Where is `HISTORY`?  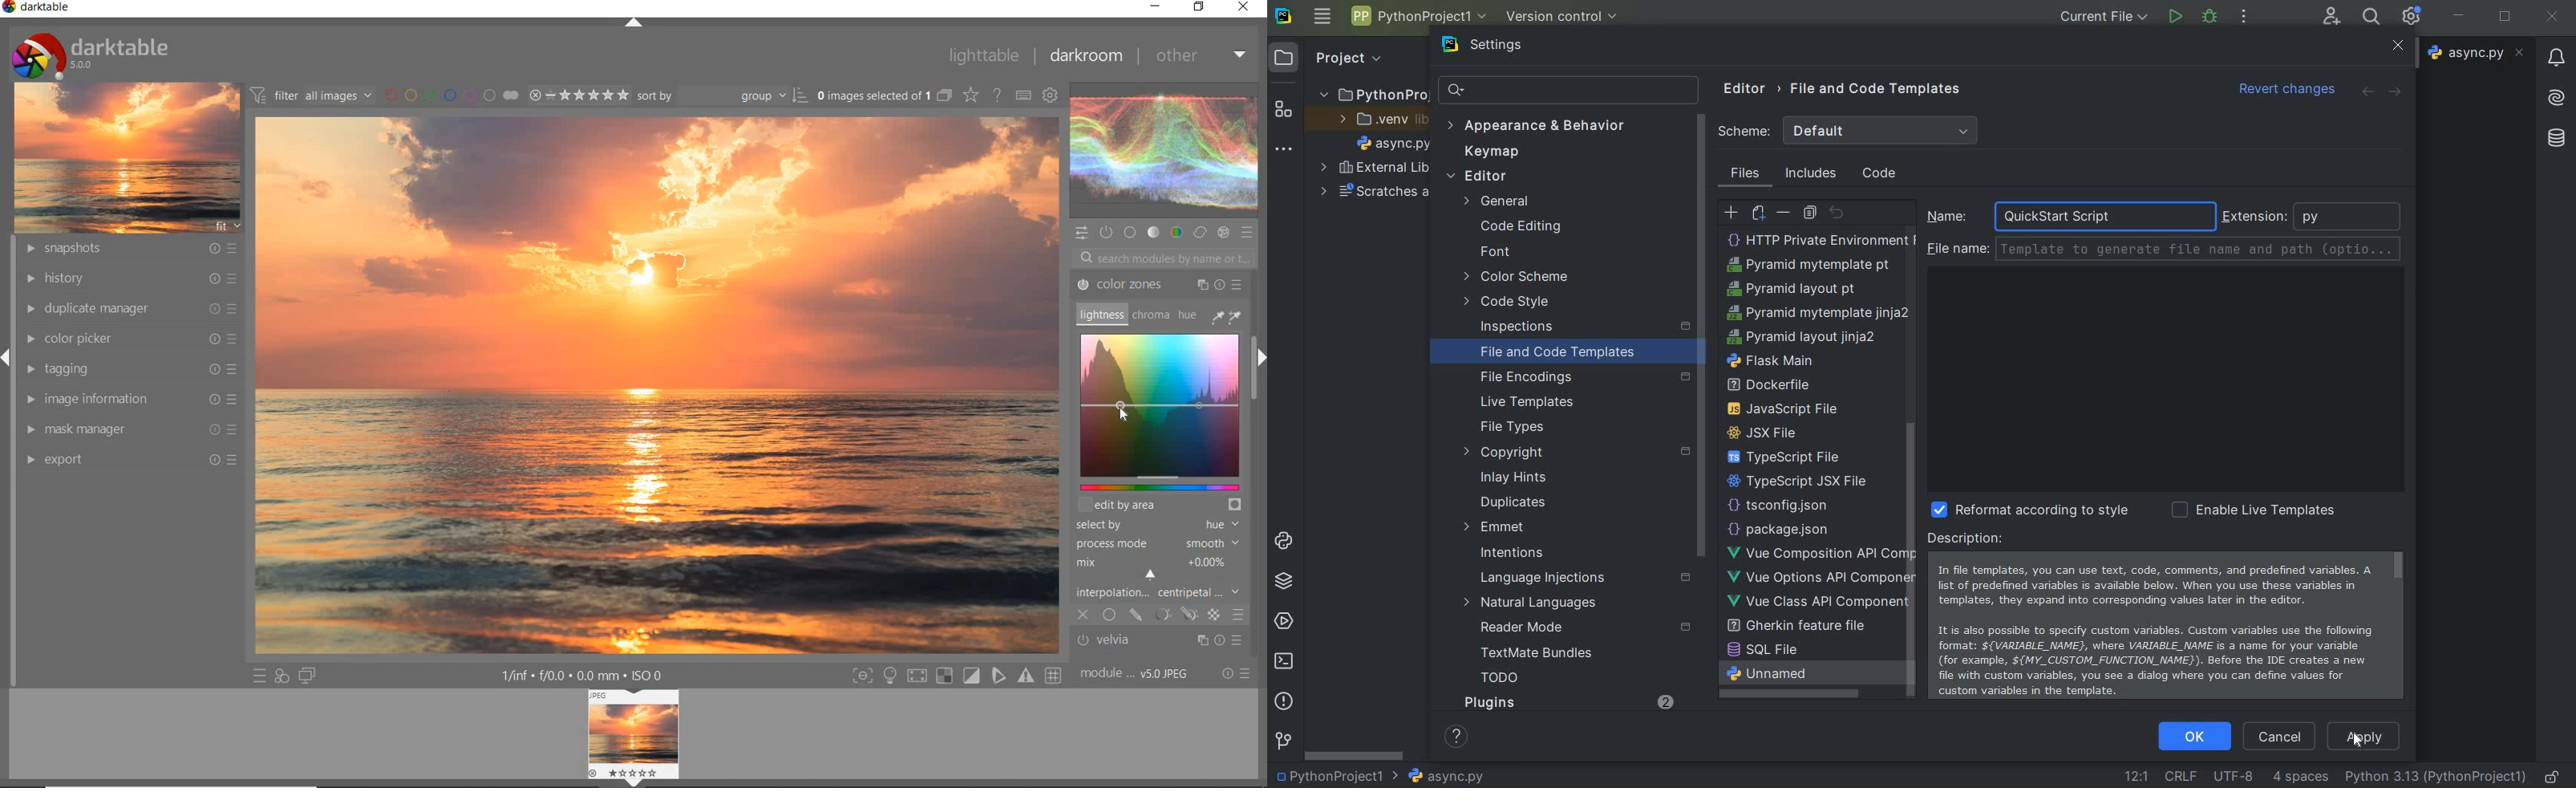
HISTORY is located at coordinates (130, 279).